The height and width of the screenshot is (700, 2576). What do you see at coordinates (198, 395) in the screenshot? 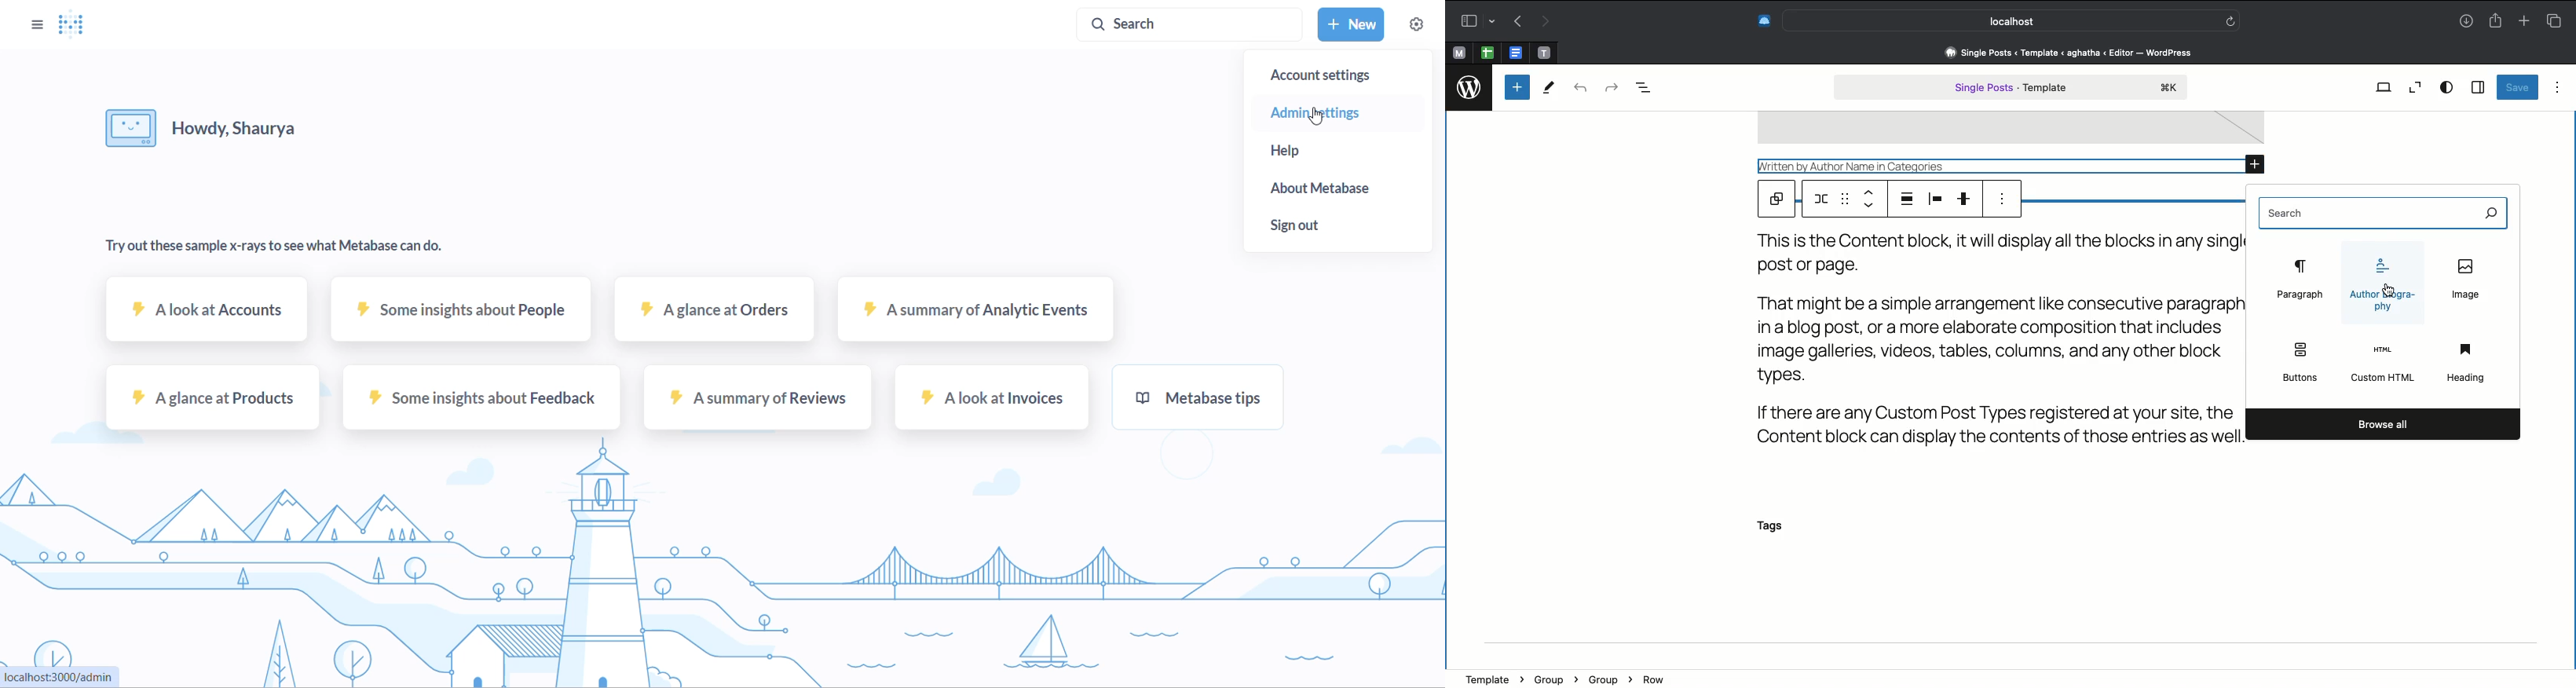
I see `A glance at products sample` at bounding box center [198, 395].